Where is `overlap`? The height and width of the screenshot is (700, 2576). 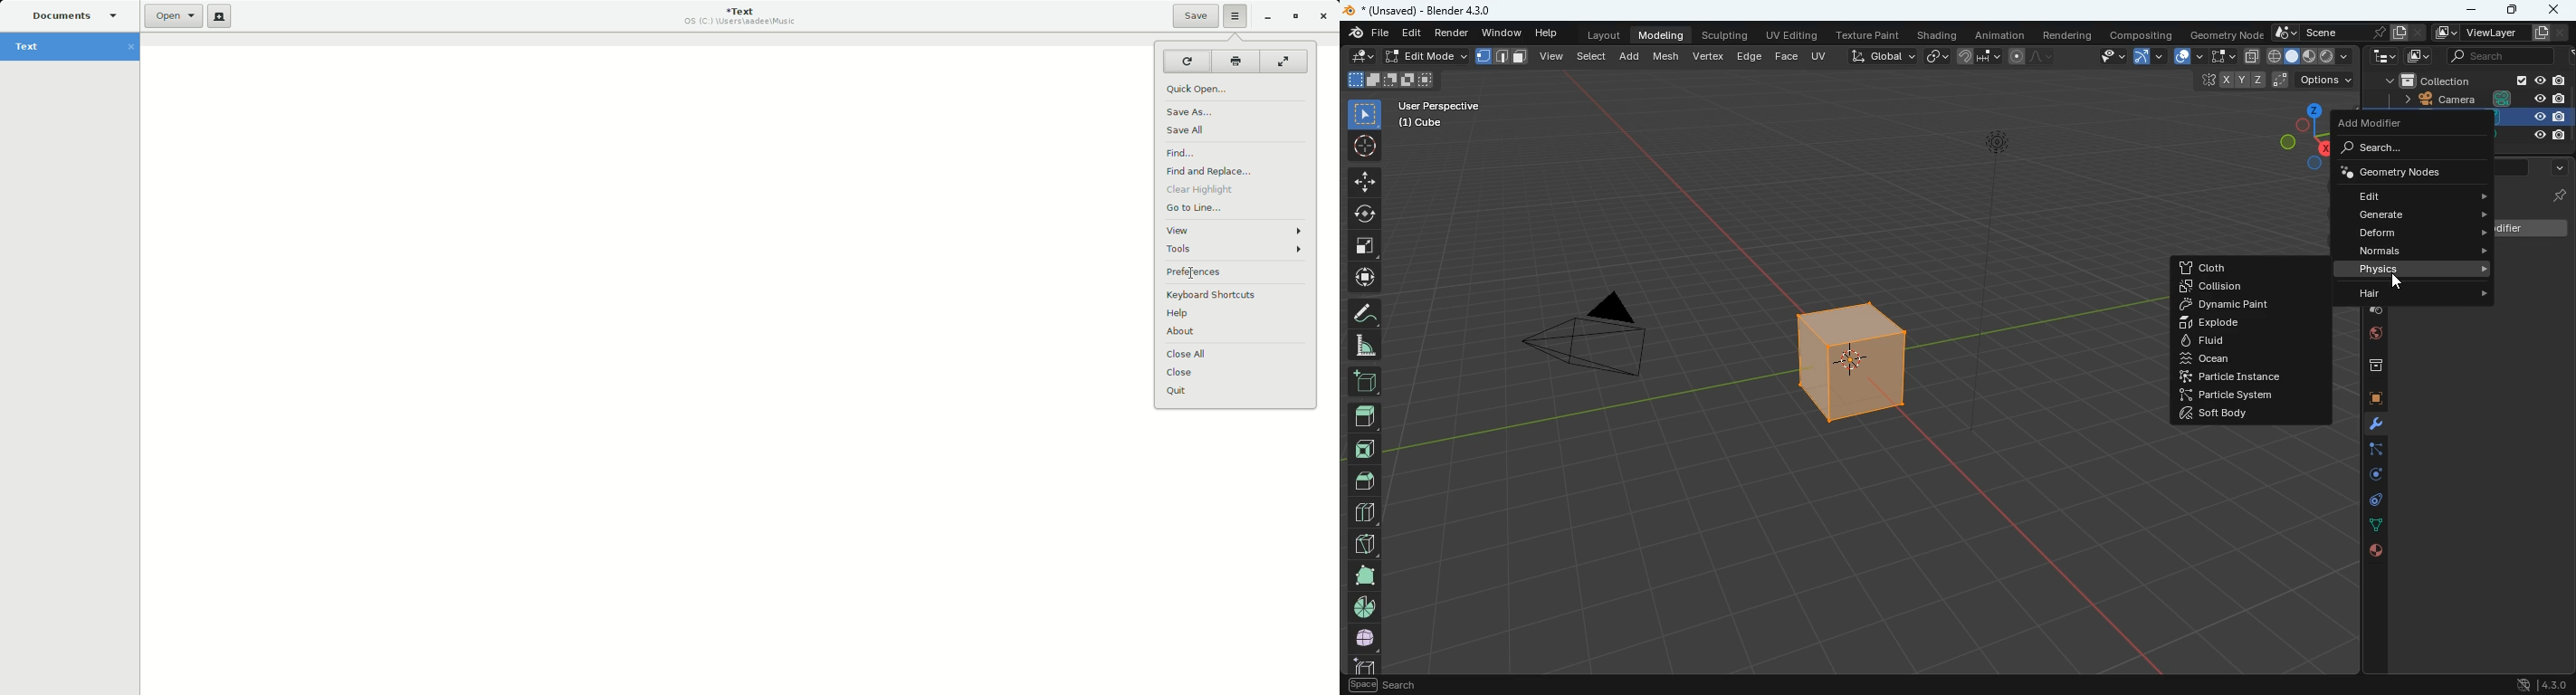 overlap is located at coordinates (2188, 56).